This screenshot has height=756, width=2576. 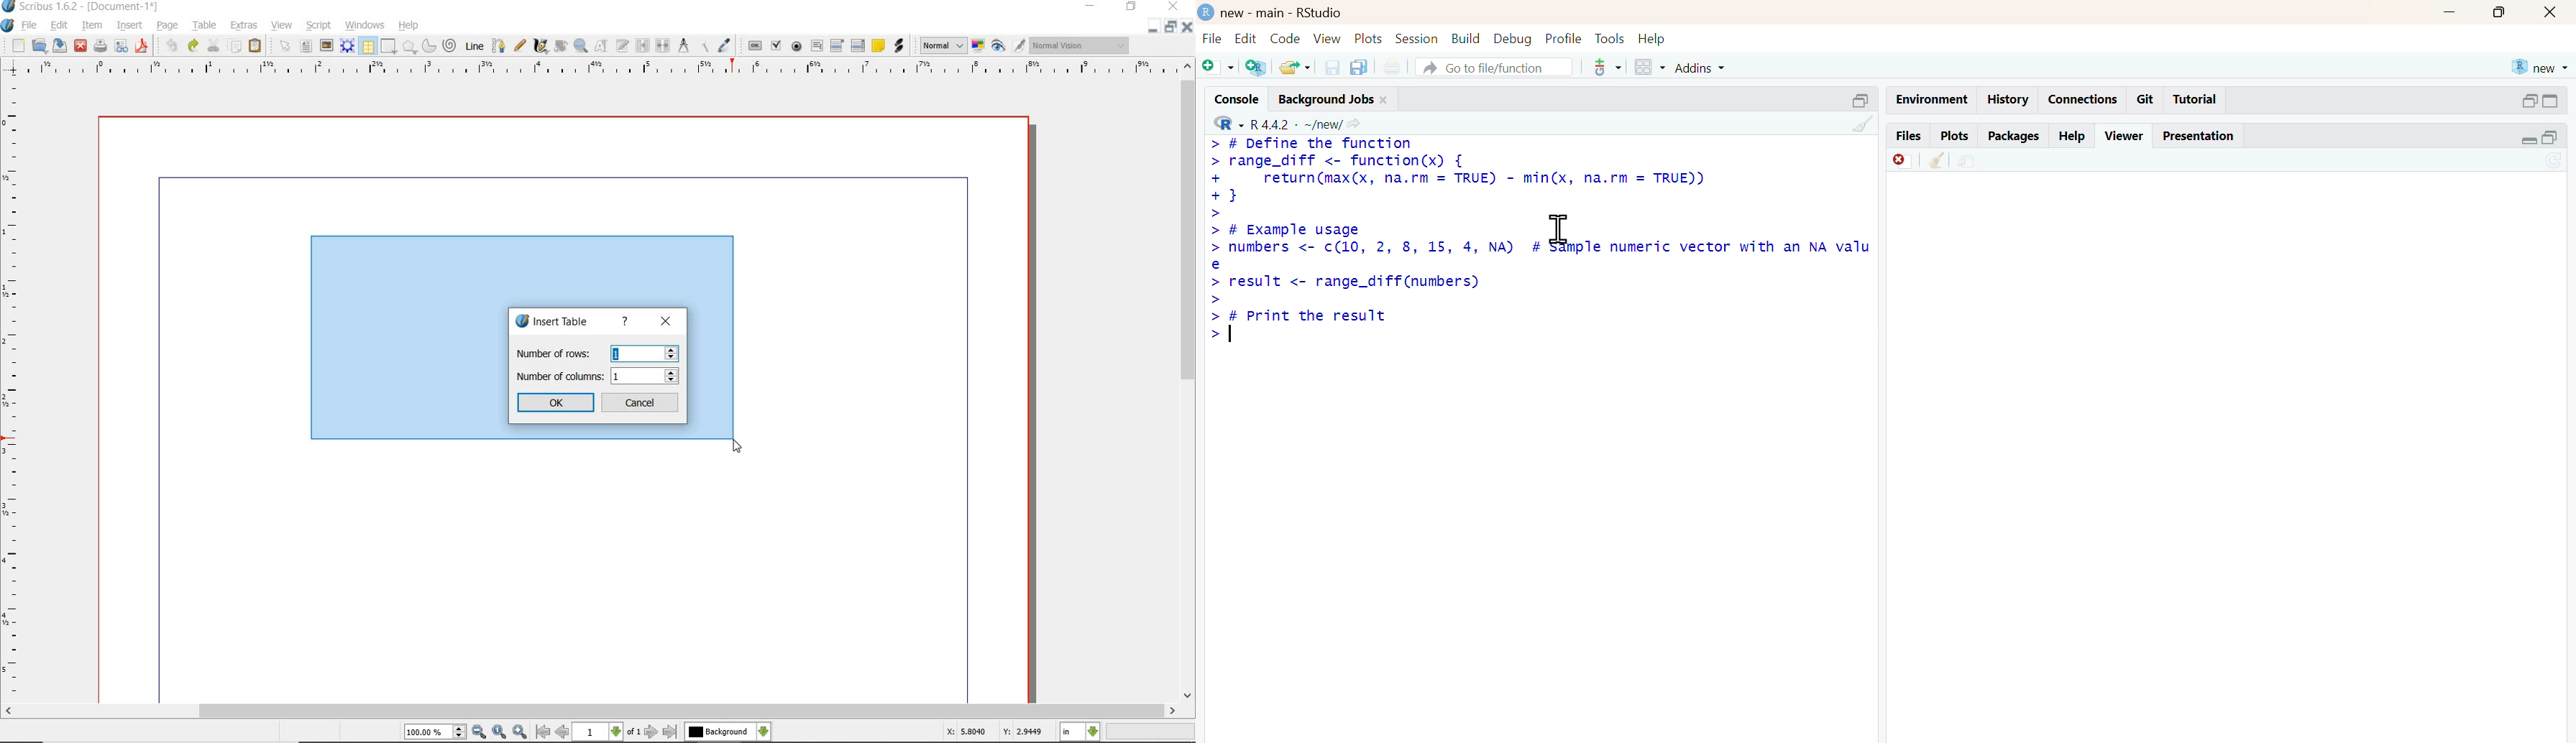 I want to click on session, so click(x=1418, y=40).